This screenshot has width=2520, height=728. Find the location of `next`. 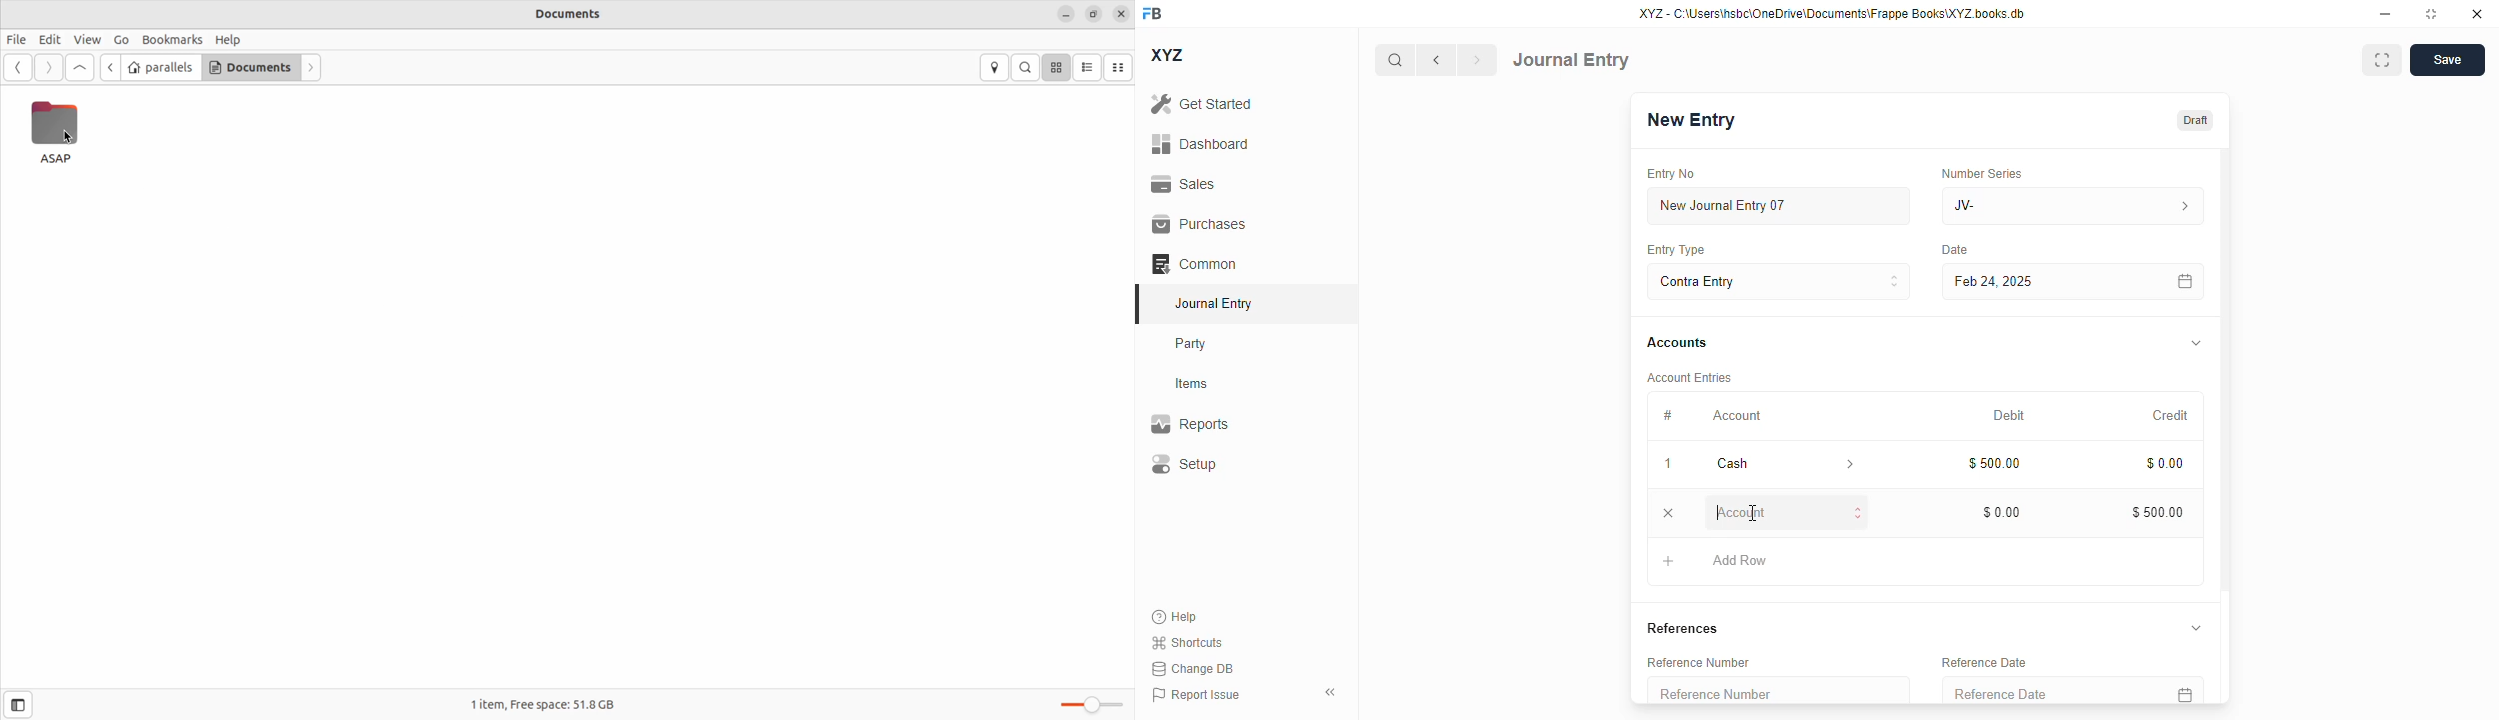

next is located at coordinates (1478, 60).